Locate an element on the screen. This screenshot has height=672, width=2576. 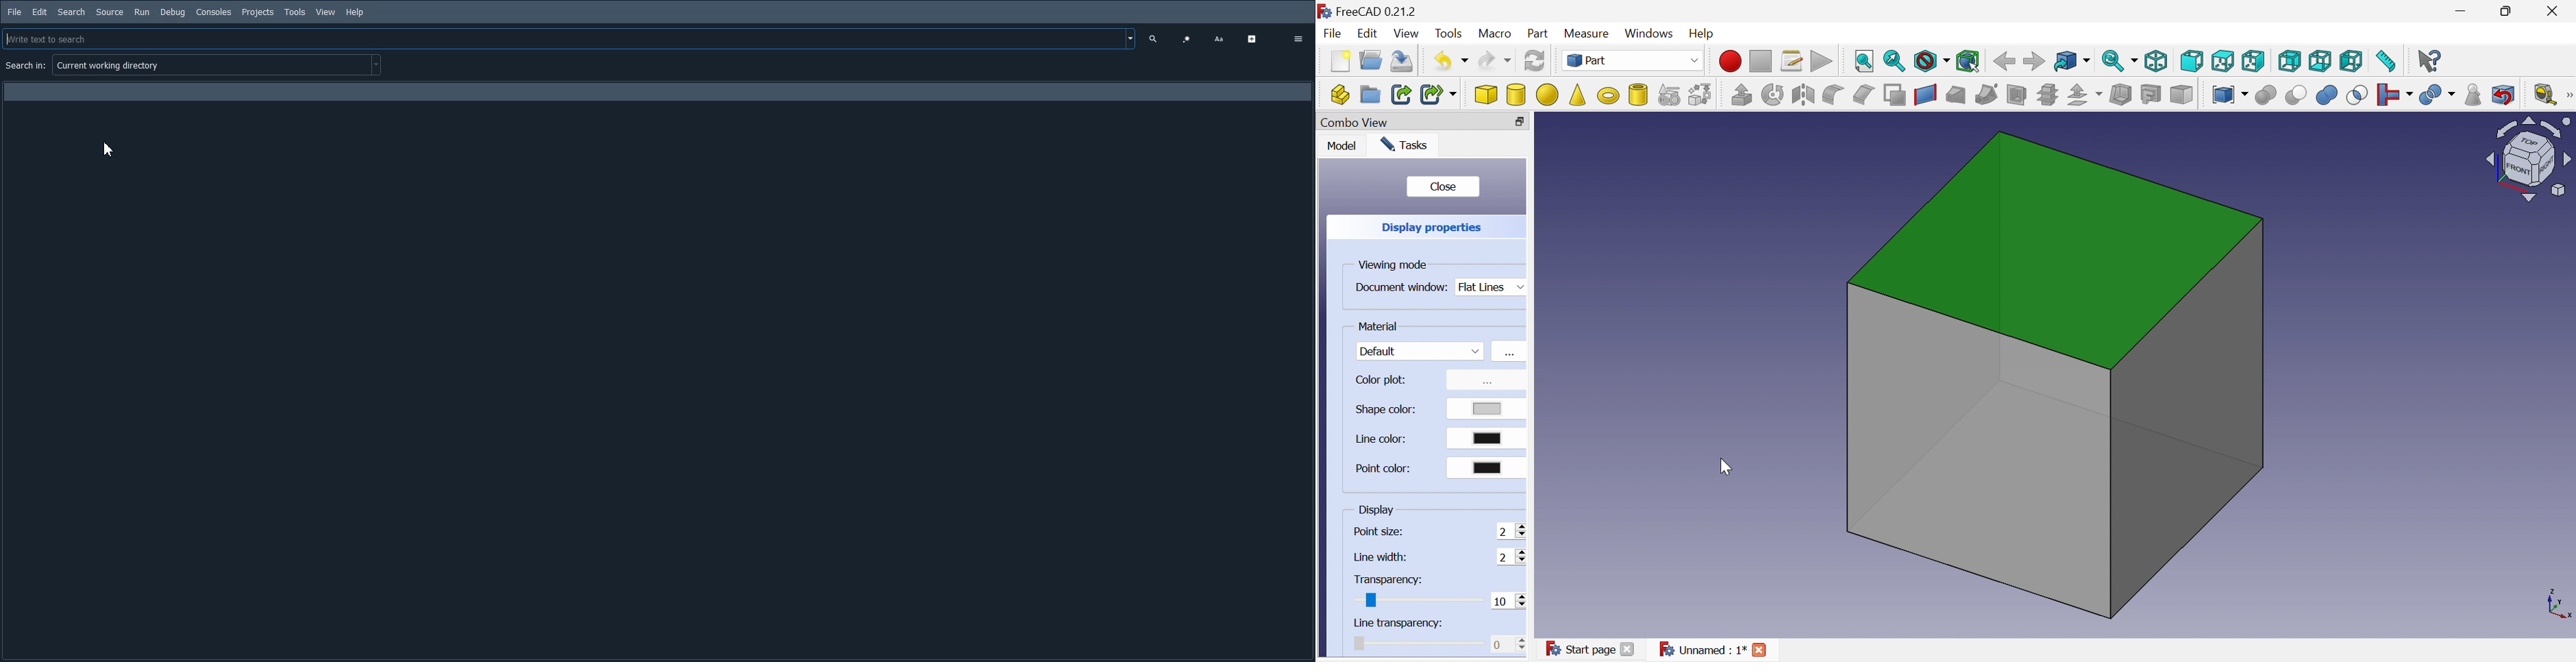
10 is located at coordinates (1508, 600).